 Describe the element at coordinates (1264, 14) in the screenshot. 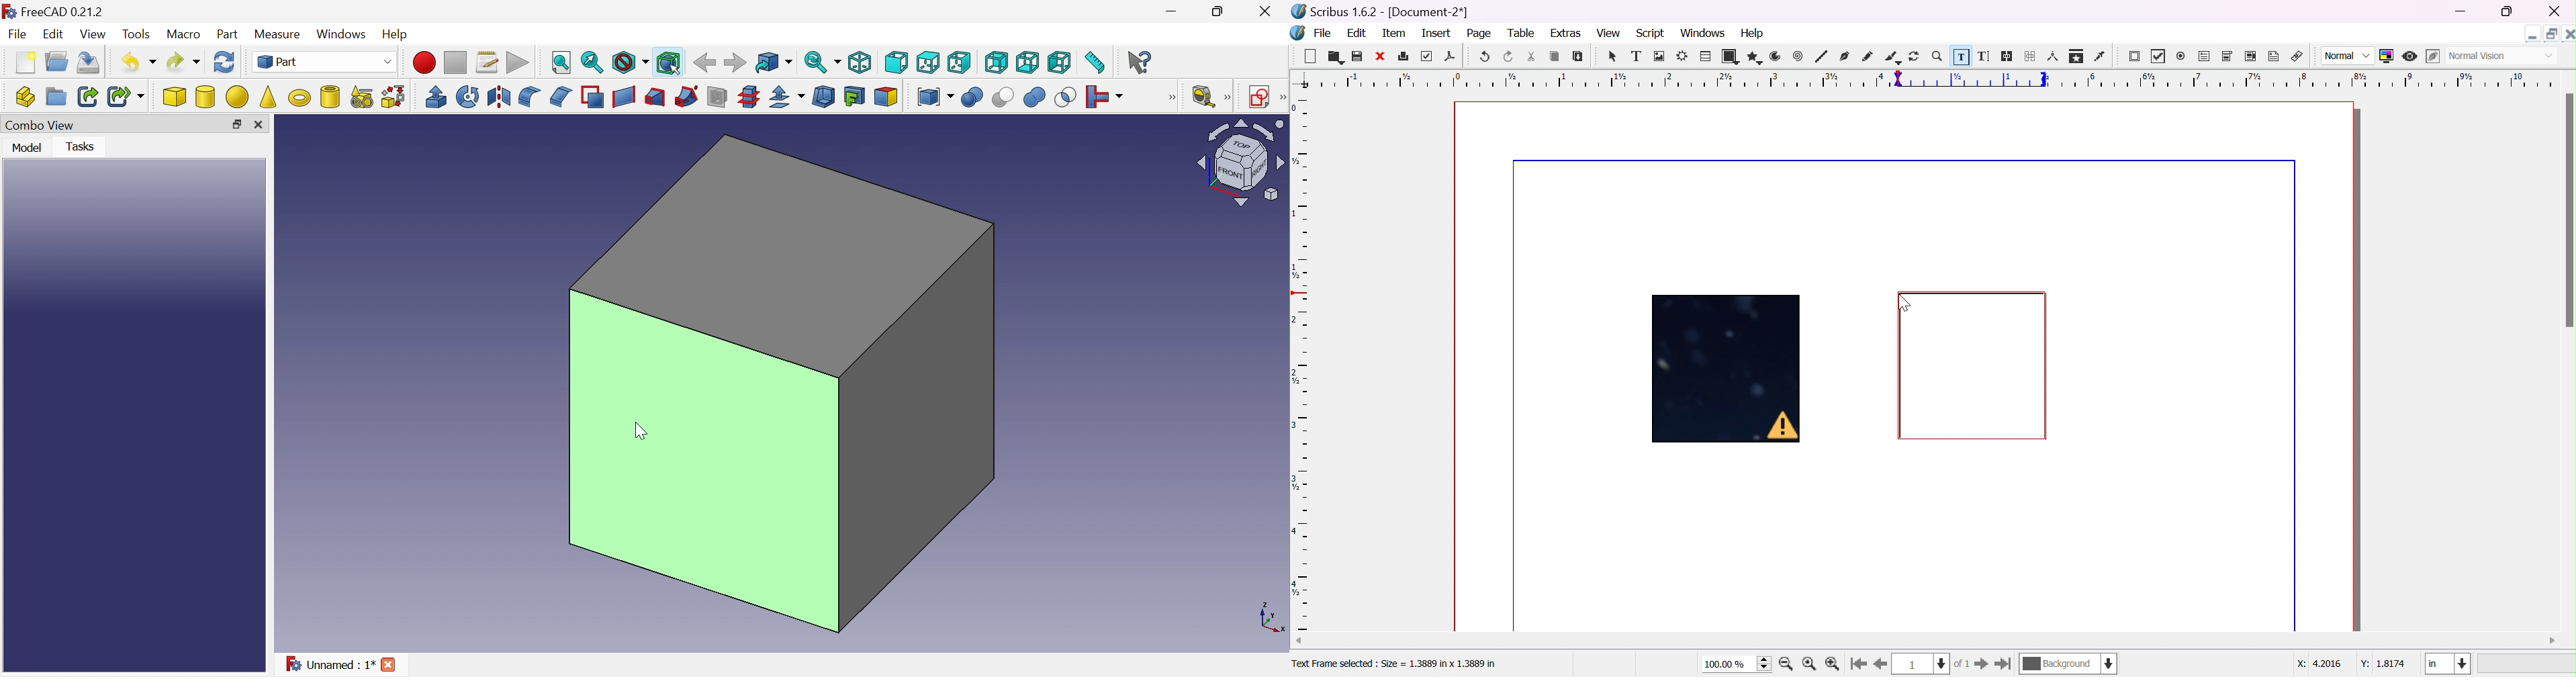

I see `Close` at that location.